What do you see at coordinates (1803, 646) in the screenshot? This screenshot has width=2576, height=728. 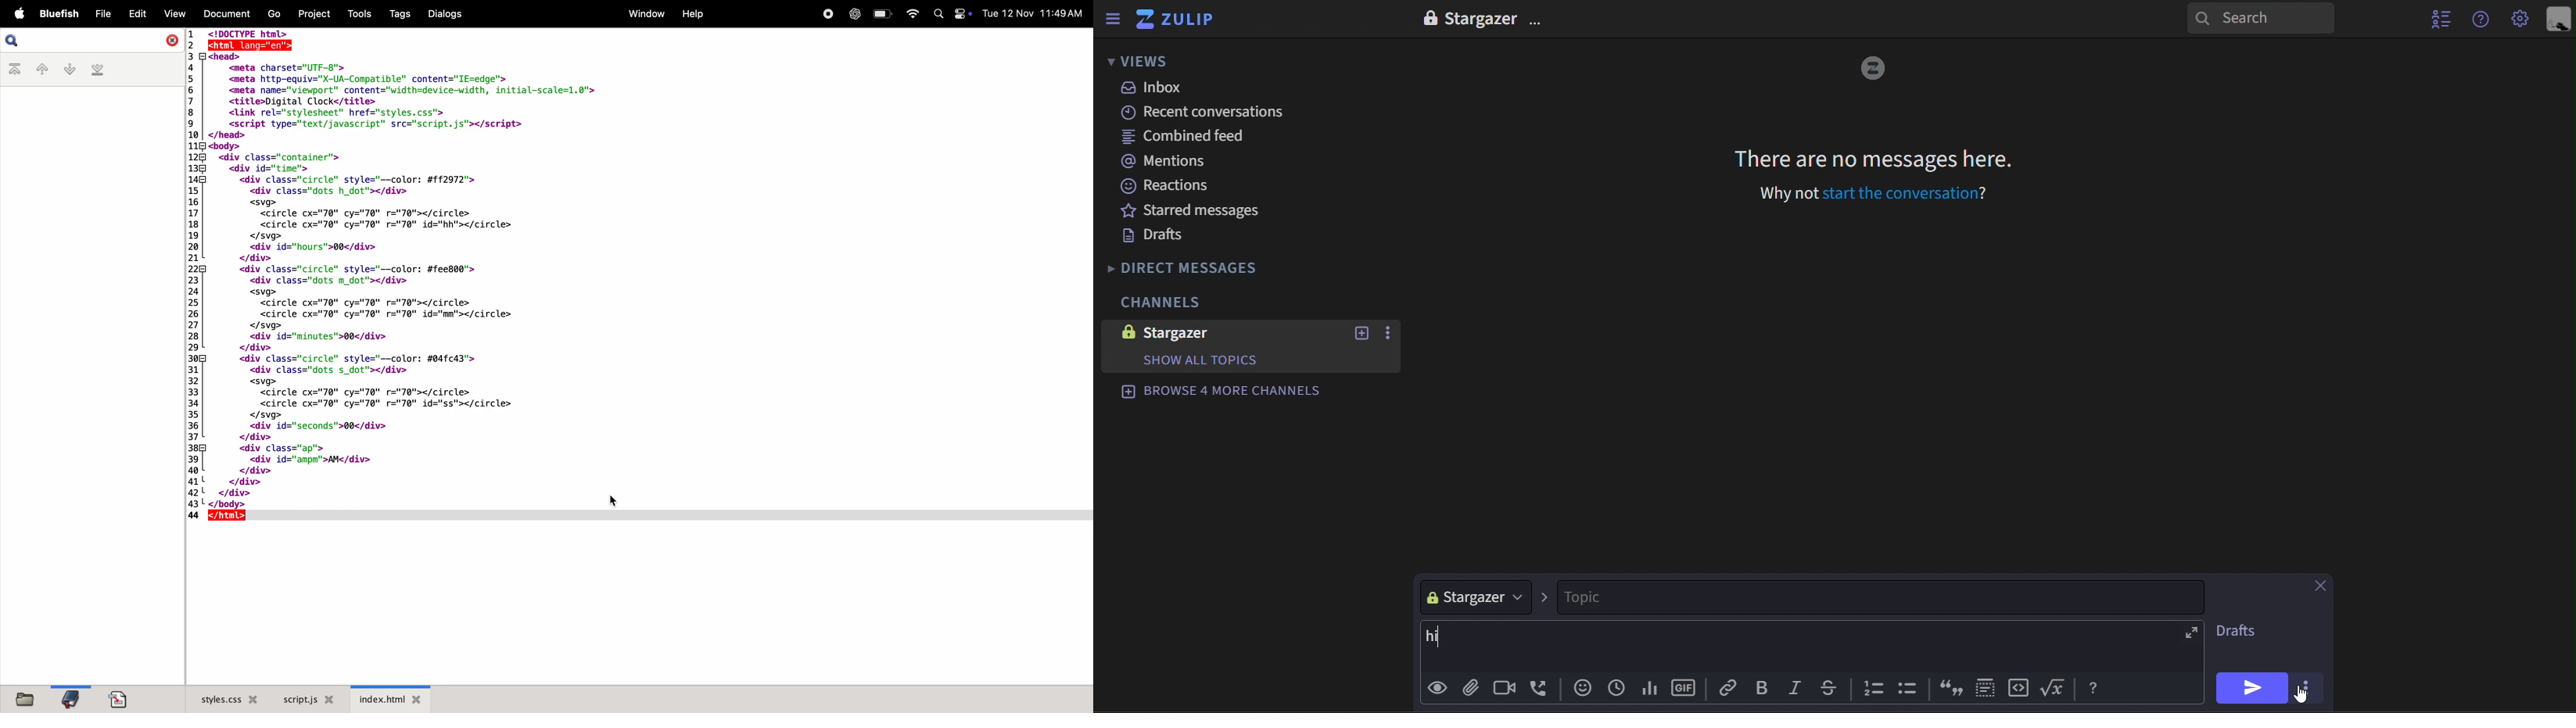 I see `hi` at bounding box center [1803, 646].